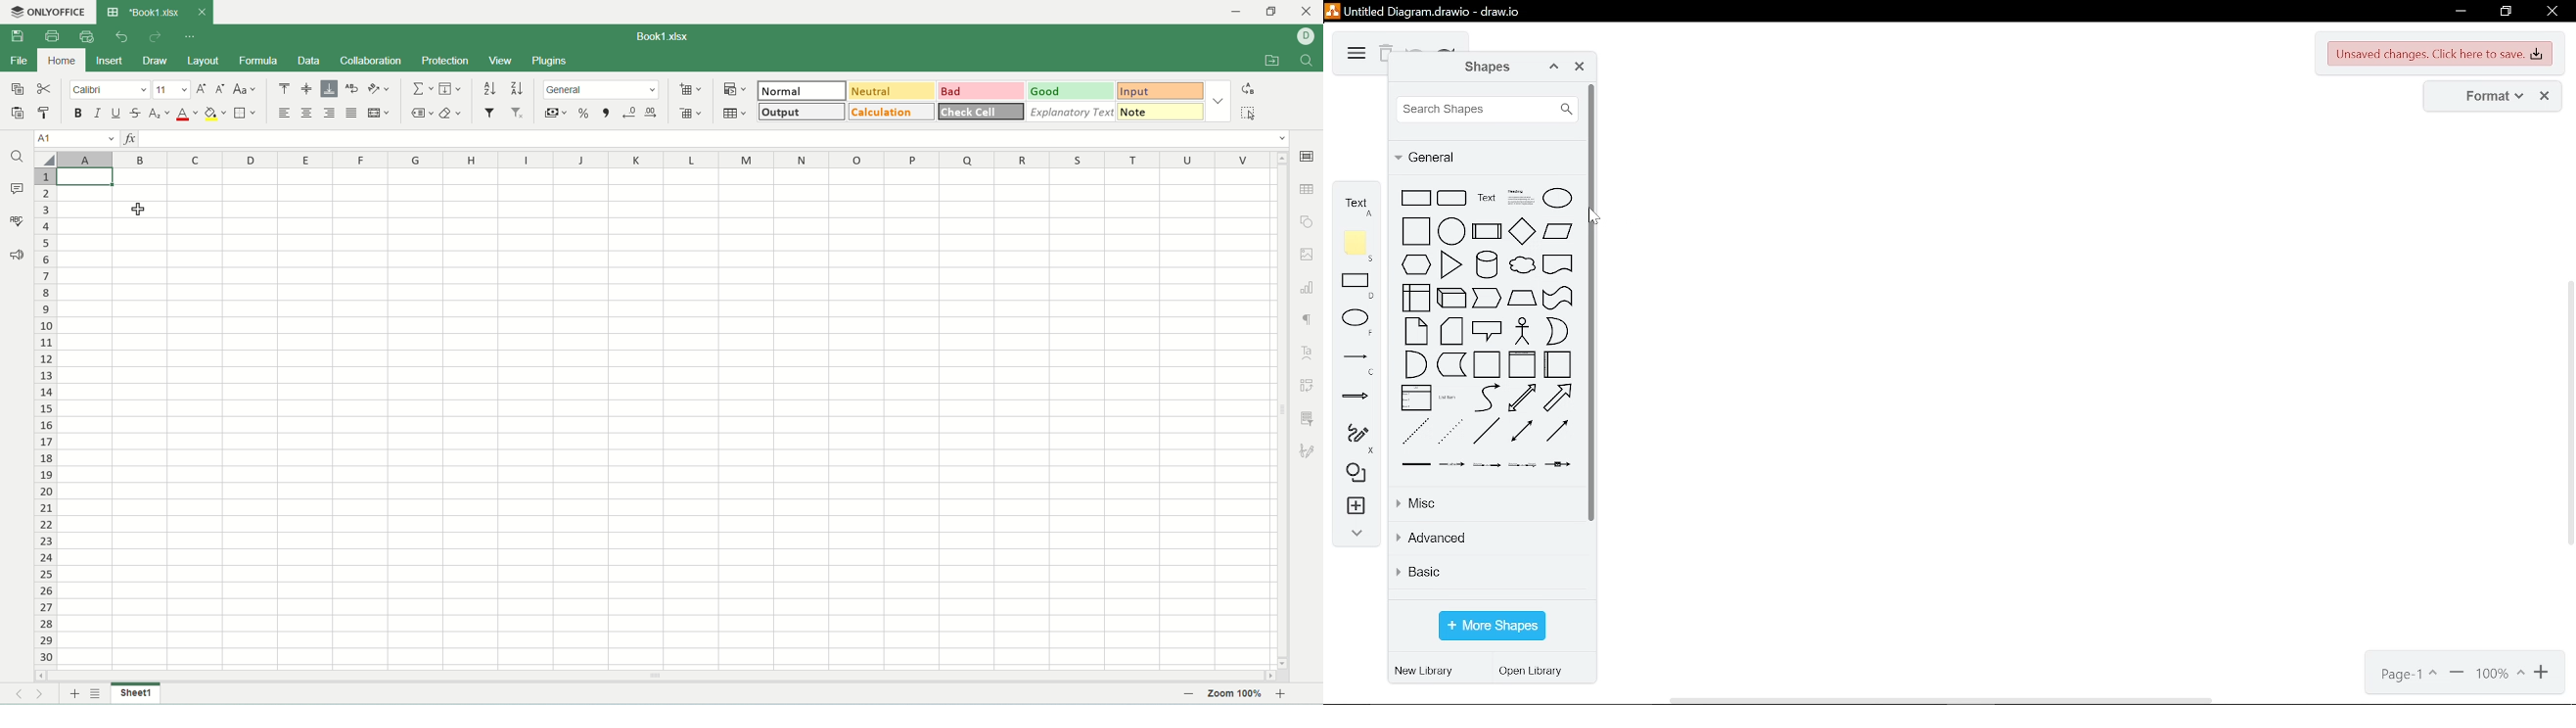 This screenshot has width=2576, height=728. Describe the element at coordinates (75, 139) in the screenshot. I see `cell position` at that location.